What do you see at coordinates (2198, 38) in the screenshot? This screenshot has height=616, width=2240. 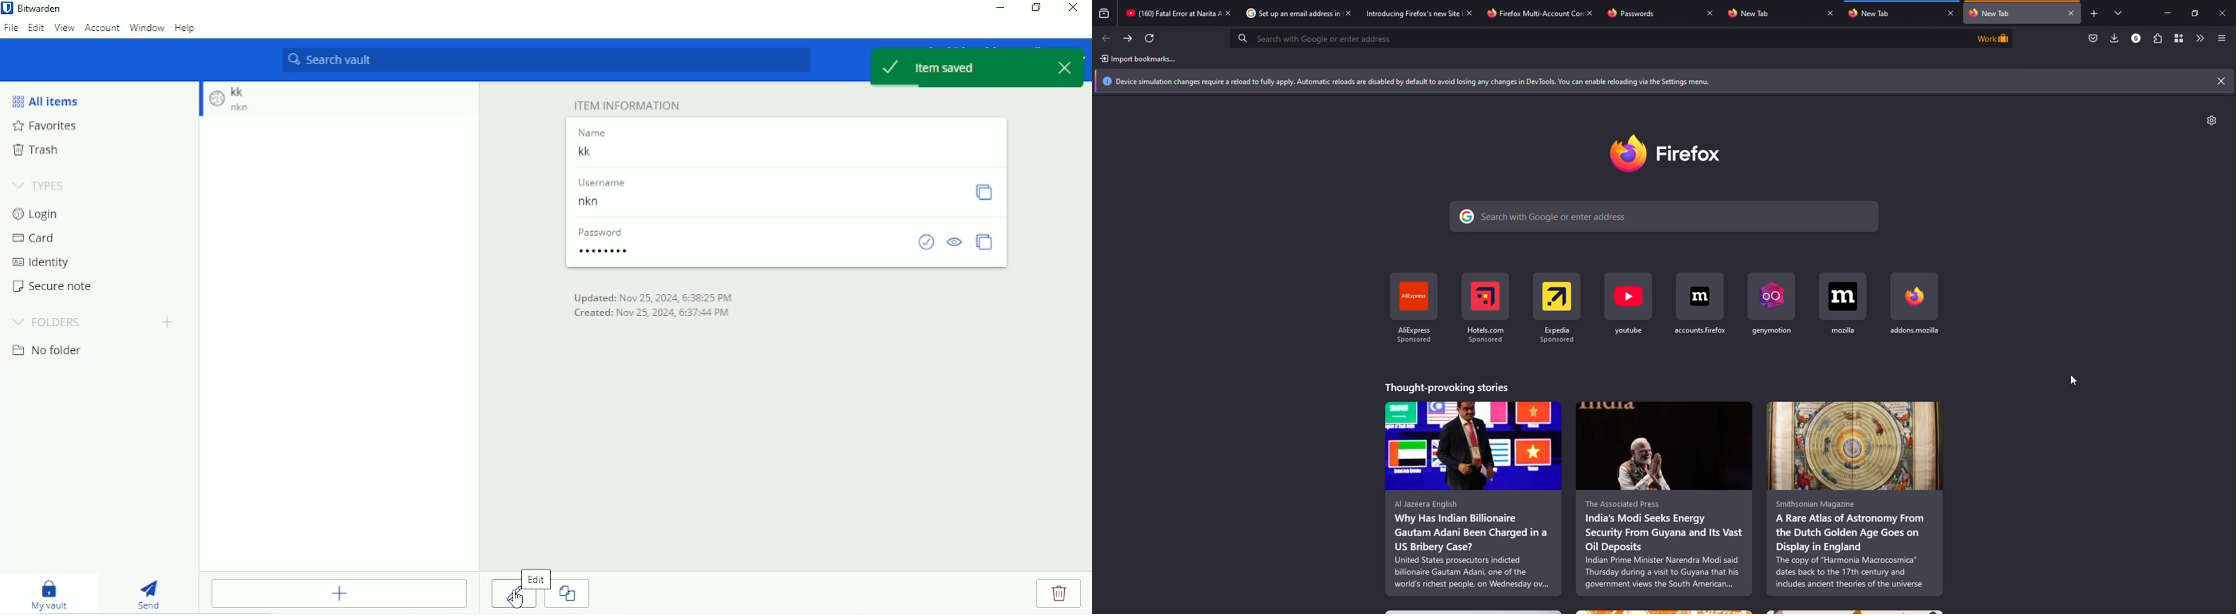 I see `more tools` at bounding box center [2198, 38].